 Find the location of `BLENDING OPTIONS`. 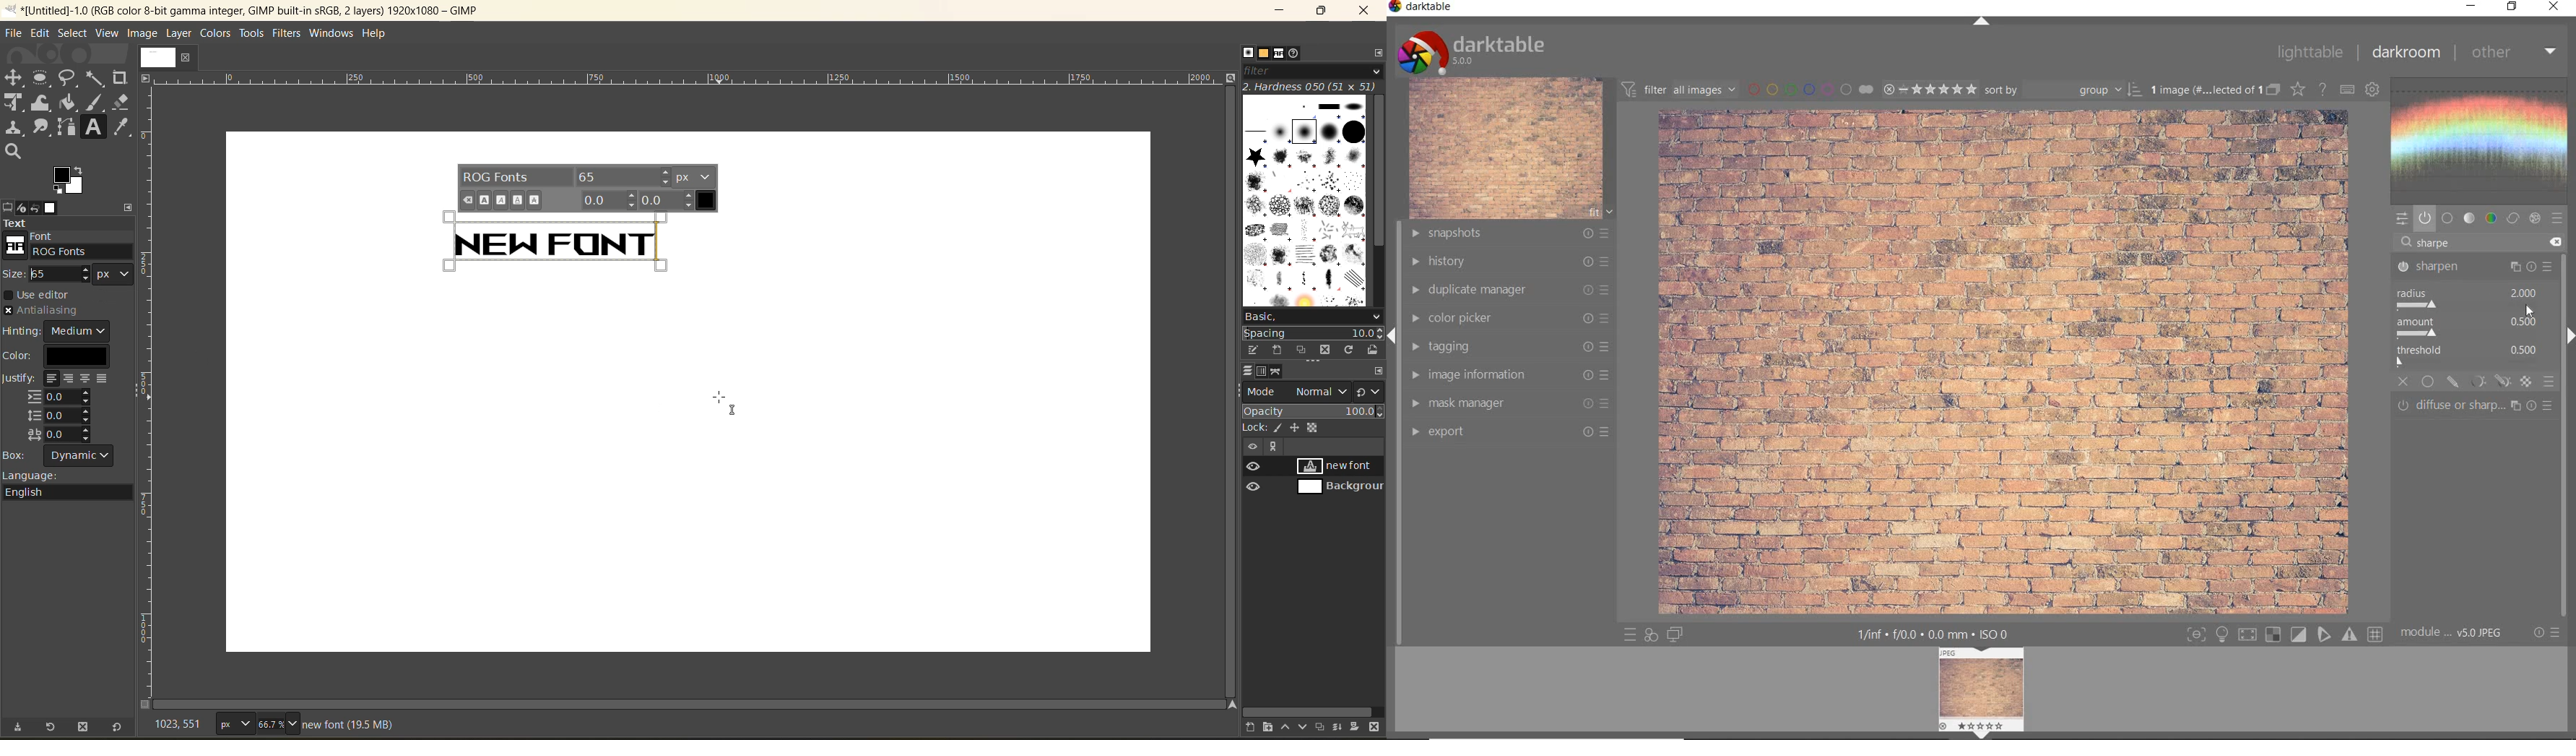

BLENDING OPTIONS is located at coordinates (2549, 383).